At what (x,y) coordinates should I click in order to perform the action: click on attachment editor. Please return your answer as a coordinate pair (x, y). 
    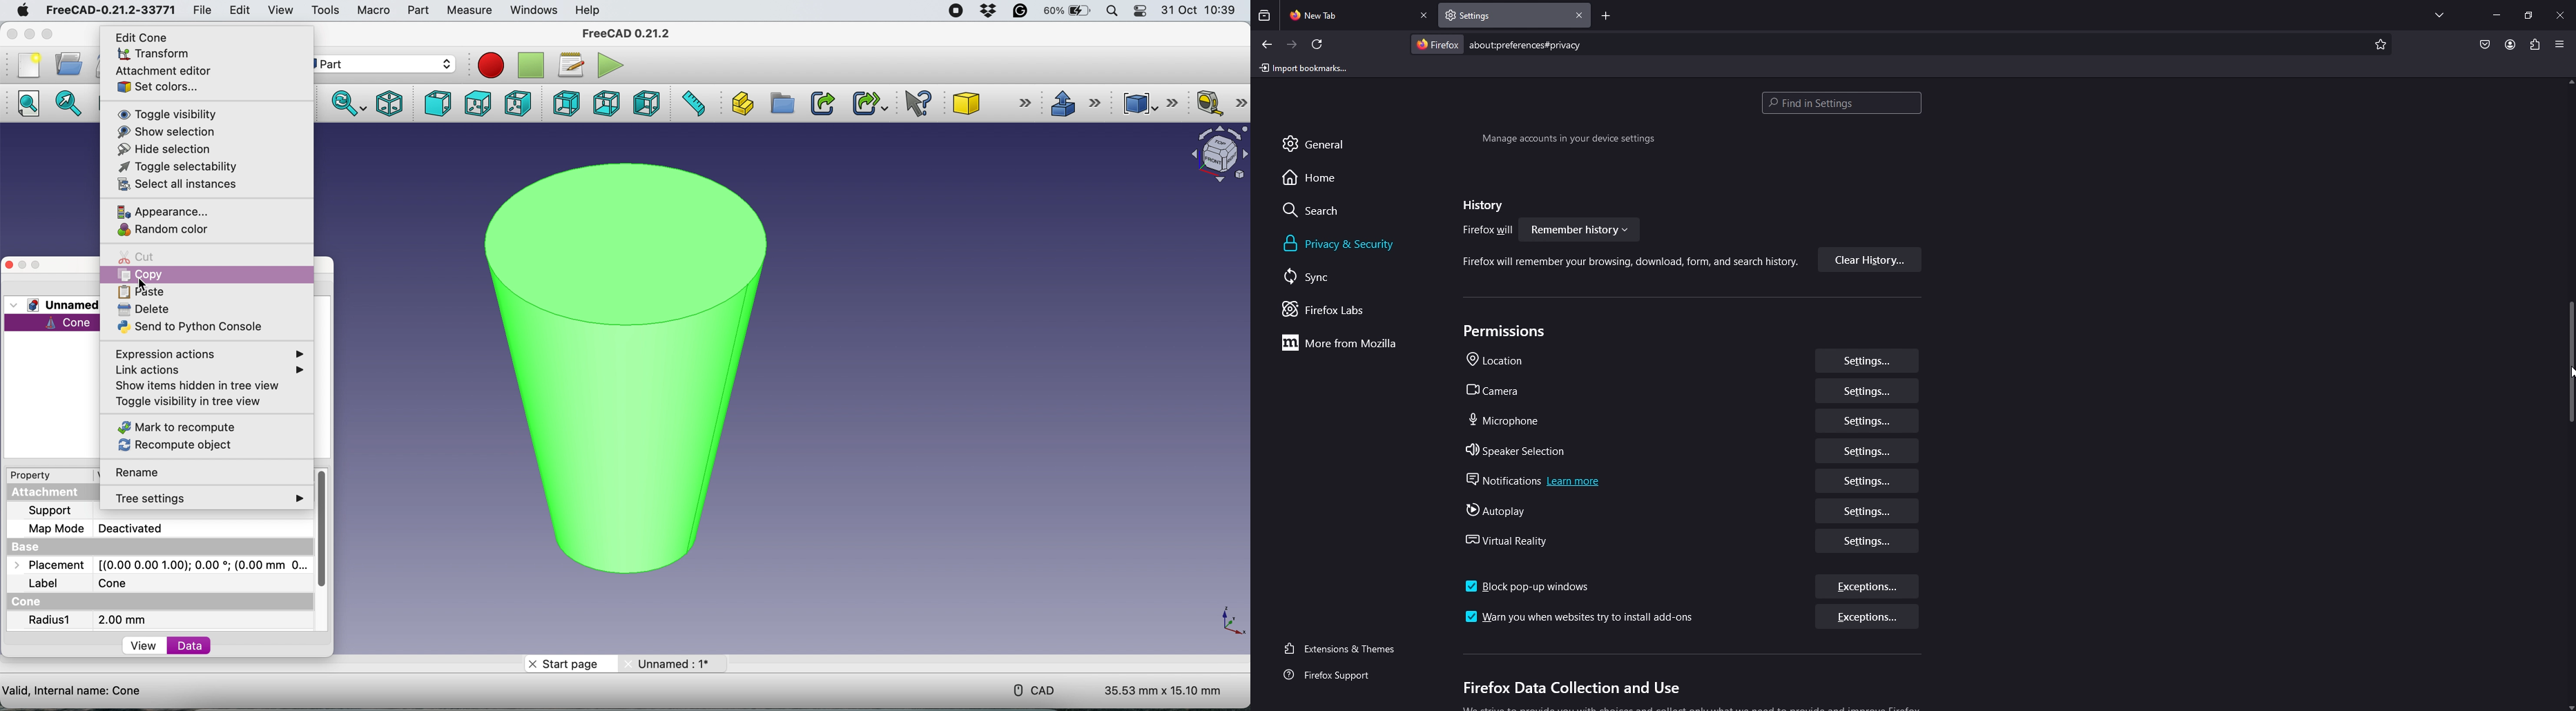
    Looking at the image, I should click on (166, 70).